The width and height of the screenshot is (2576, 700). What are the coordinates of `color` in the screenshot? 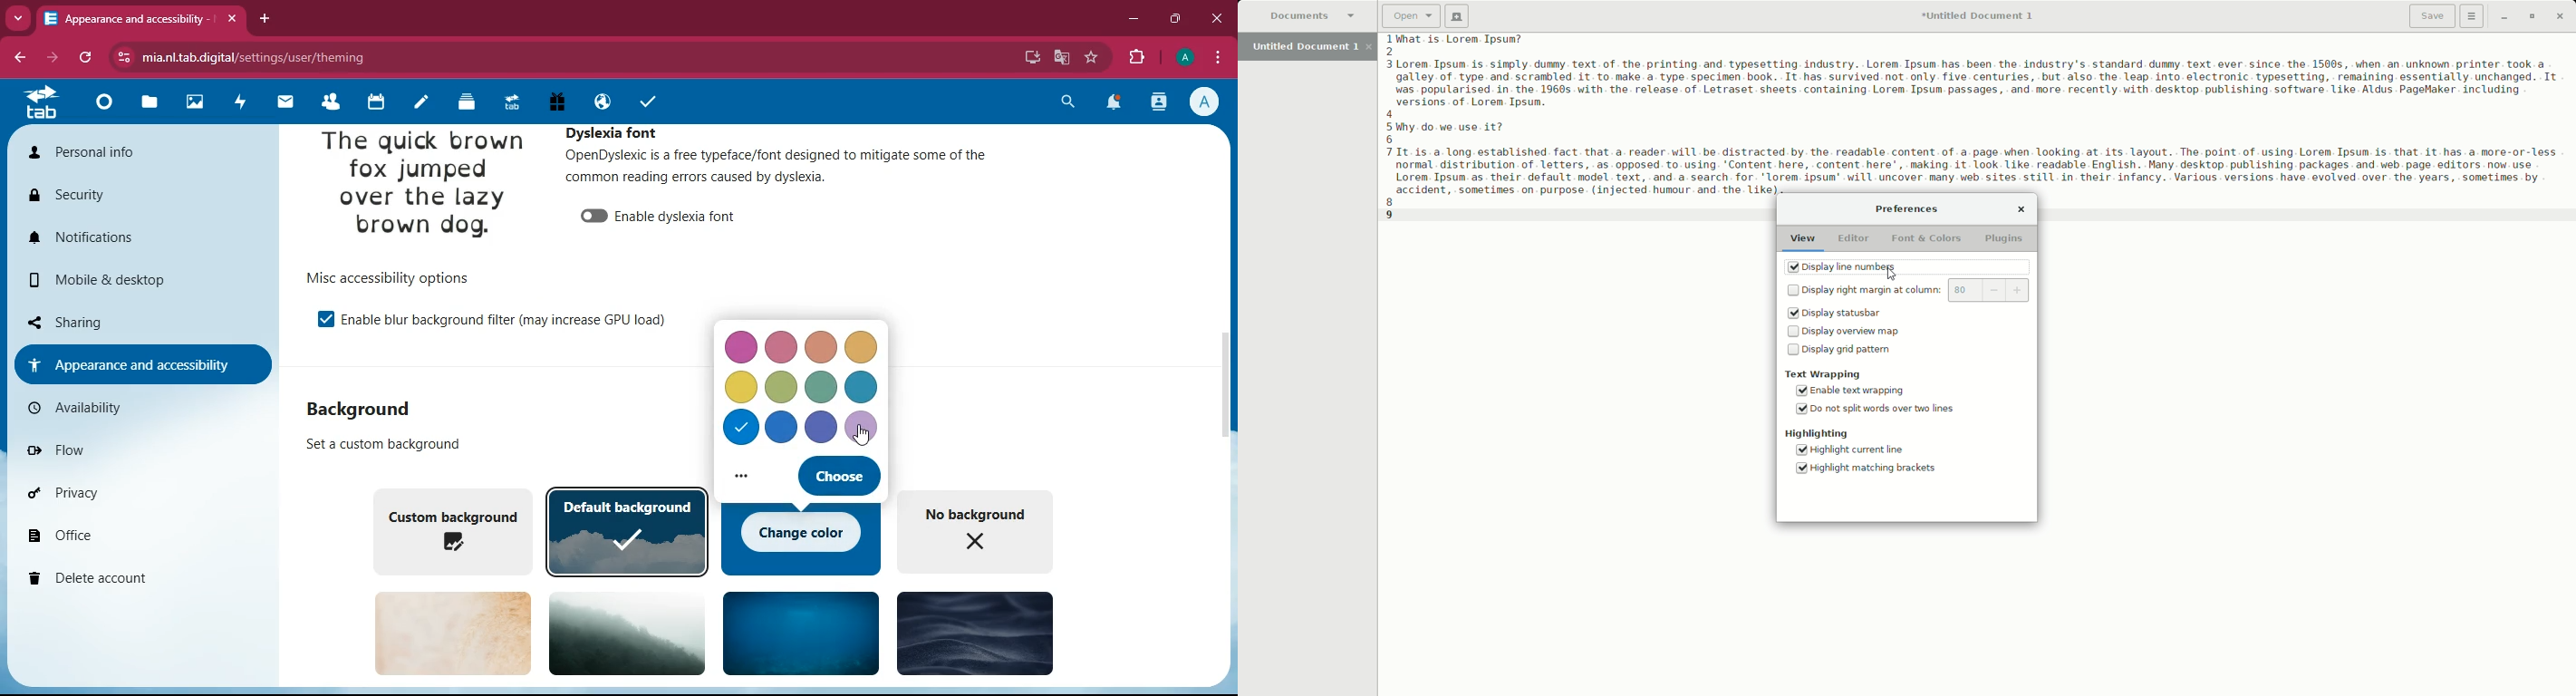 It's located at (738, 387).